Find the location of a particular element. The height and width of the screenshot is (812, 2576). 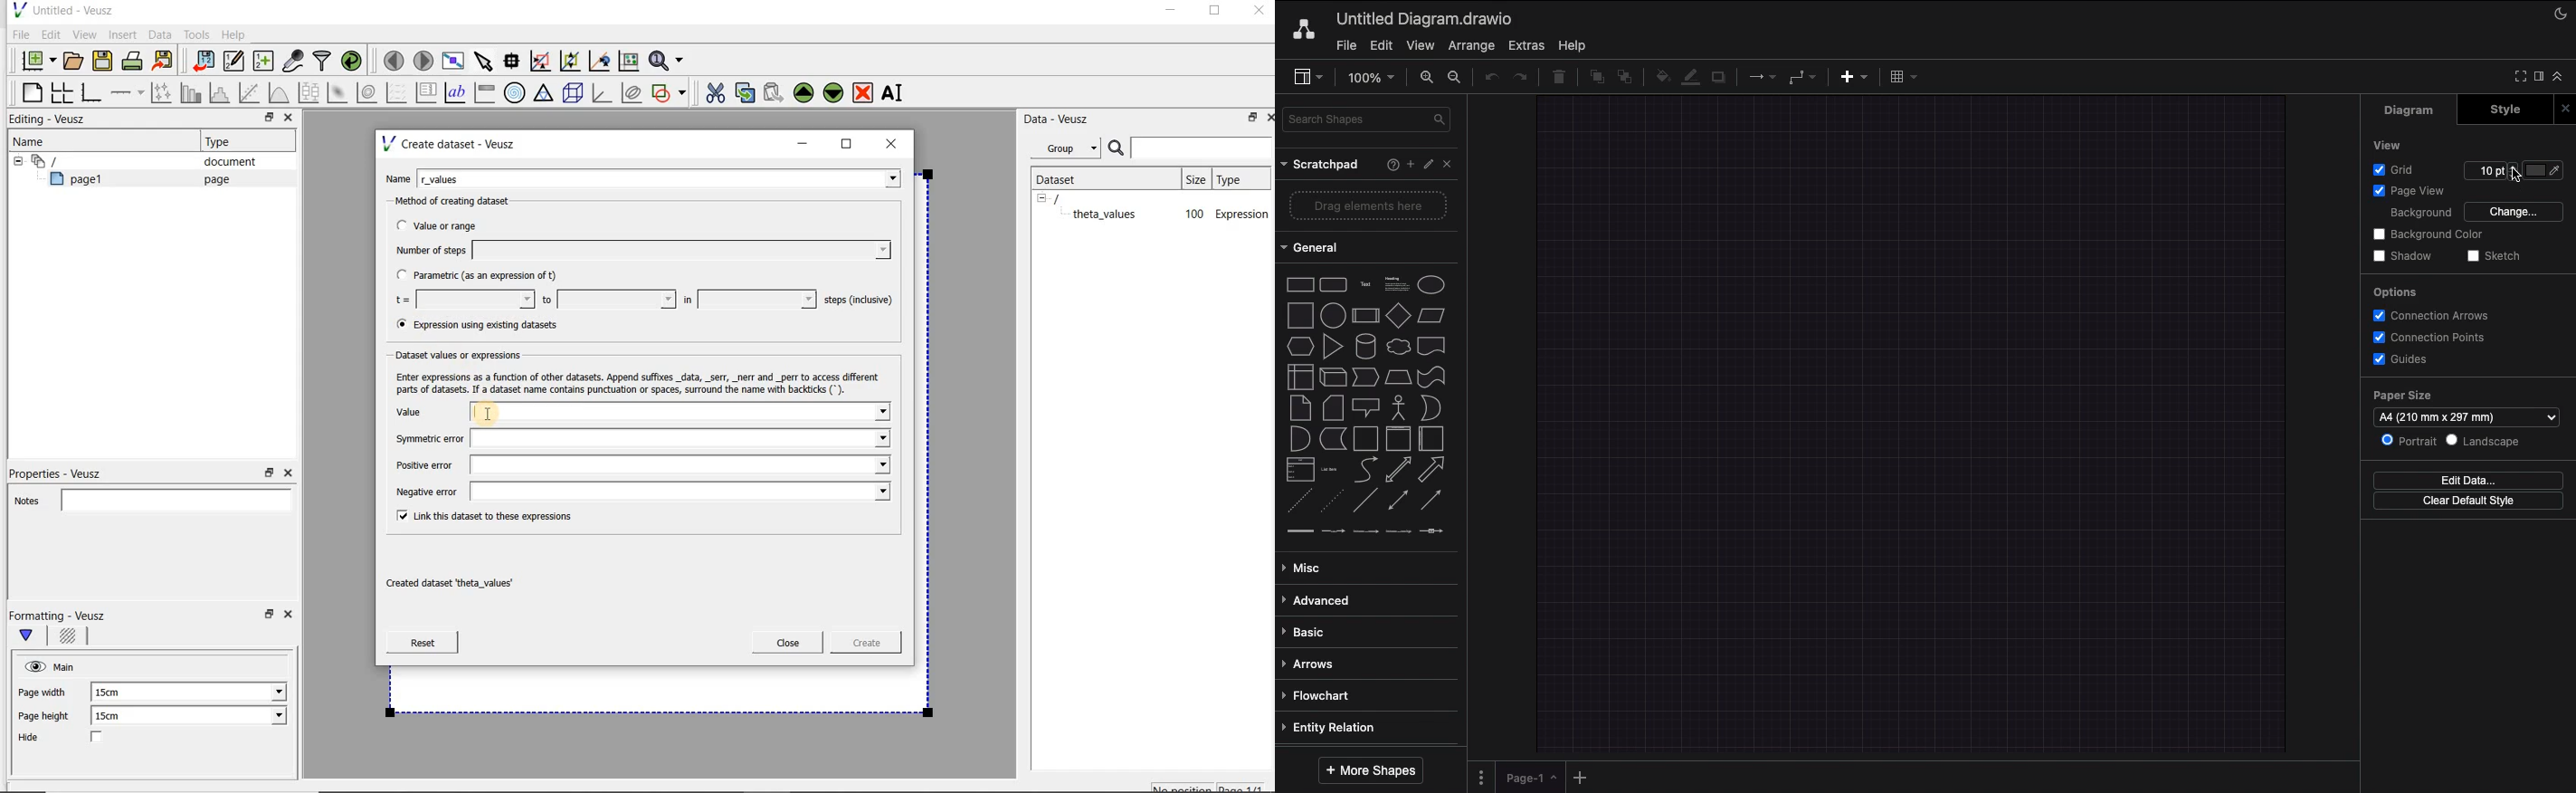

More shapes is located at coordinates (1370, 771).